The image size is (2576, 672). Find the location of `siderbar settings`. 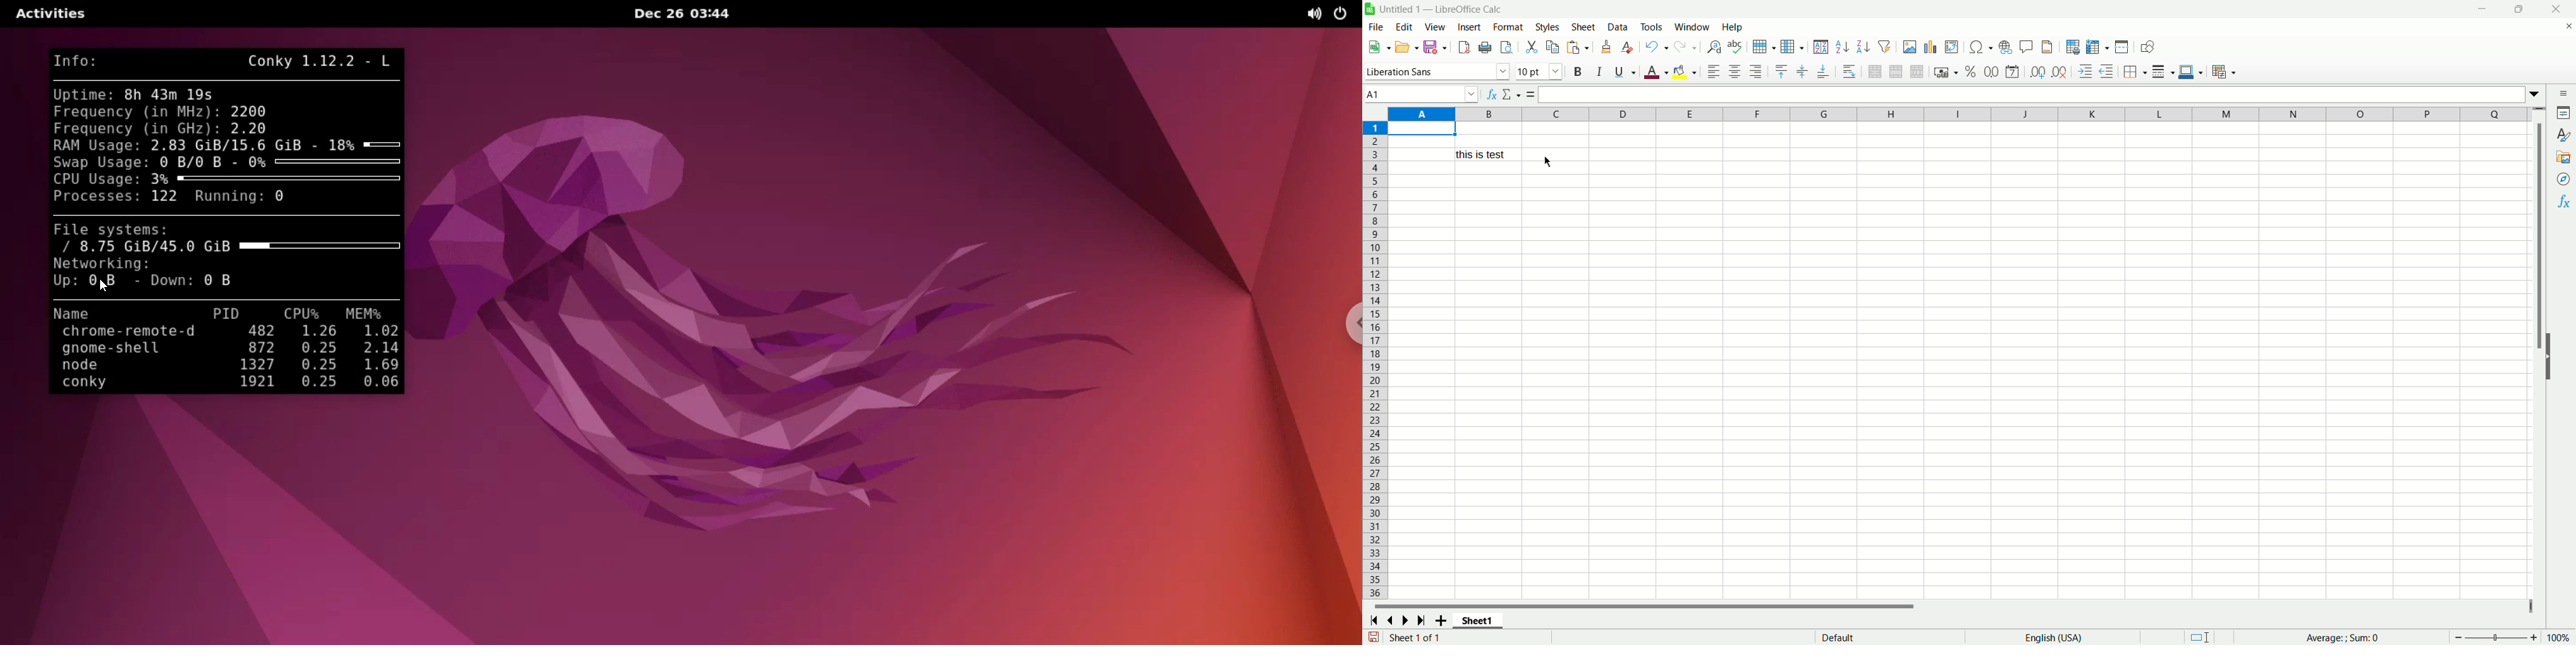

siderbar settings is located at coordinates (2566, 94).